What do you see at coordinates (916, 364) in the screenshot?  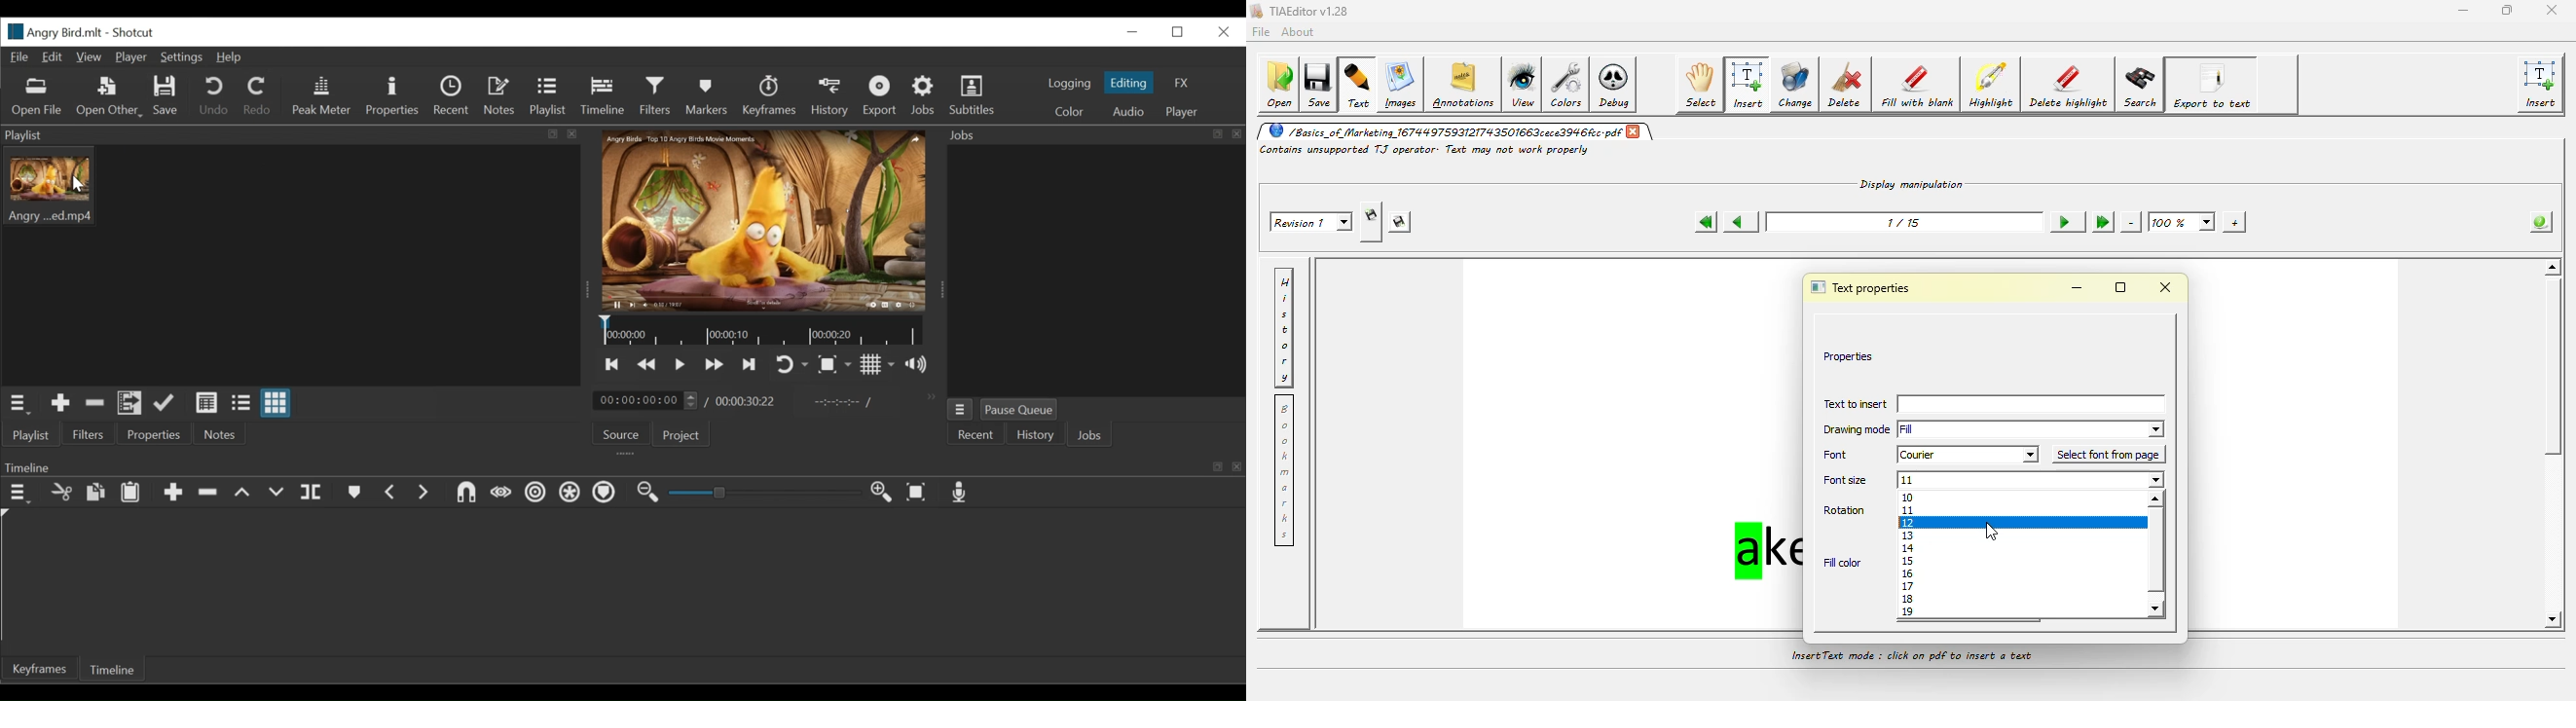 I see `Show volume control` at bounding box center [916, 364].